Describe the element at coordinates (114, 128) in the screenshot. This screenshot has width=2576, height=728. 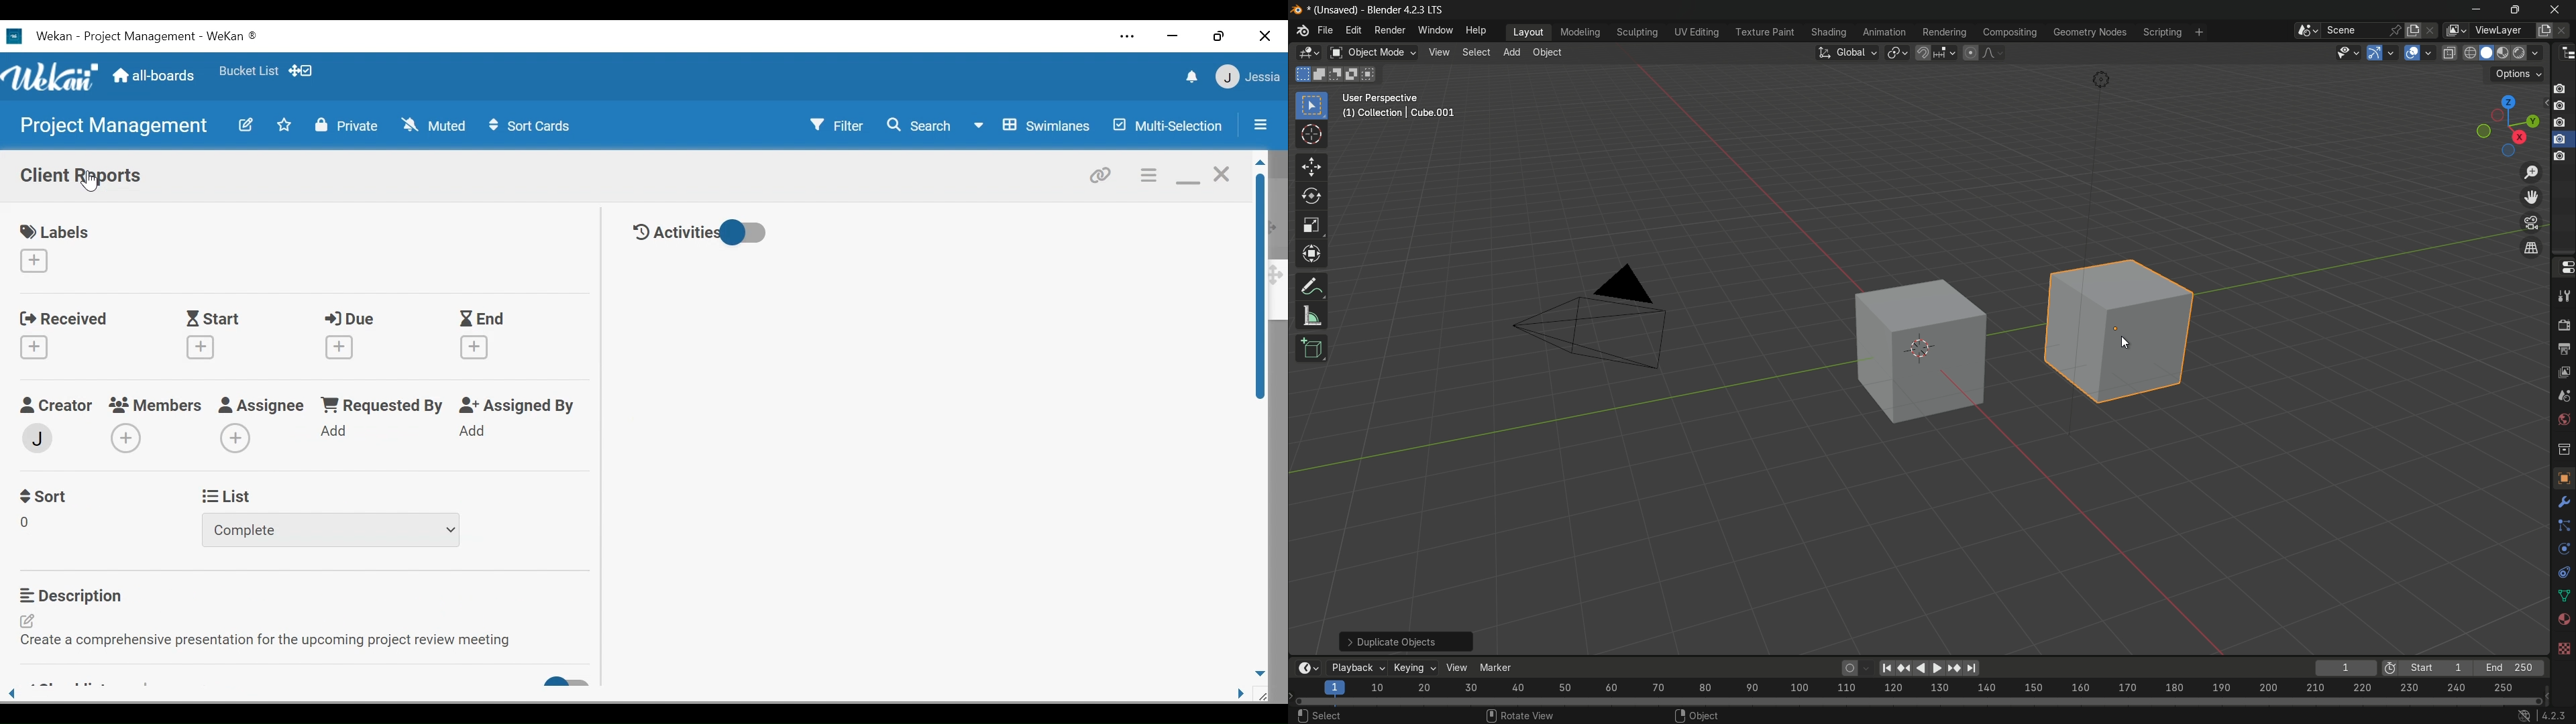
I see `Board Title` at that location.